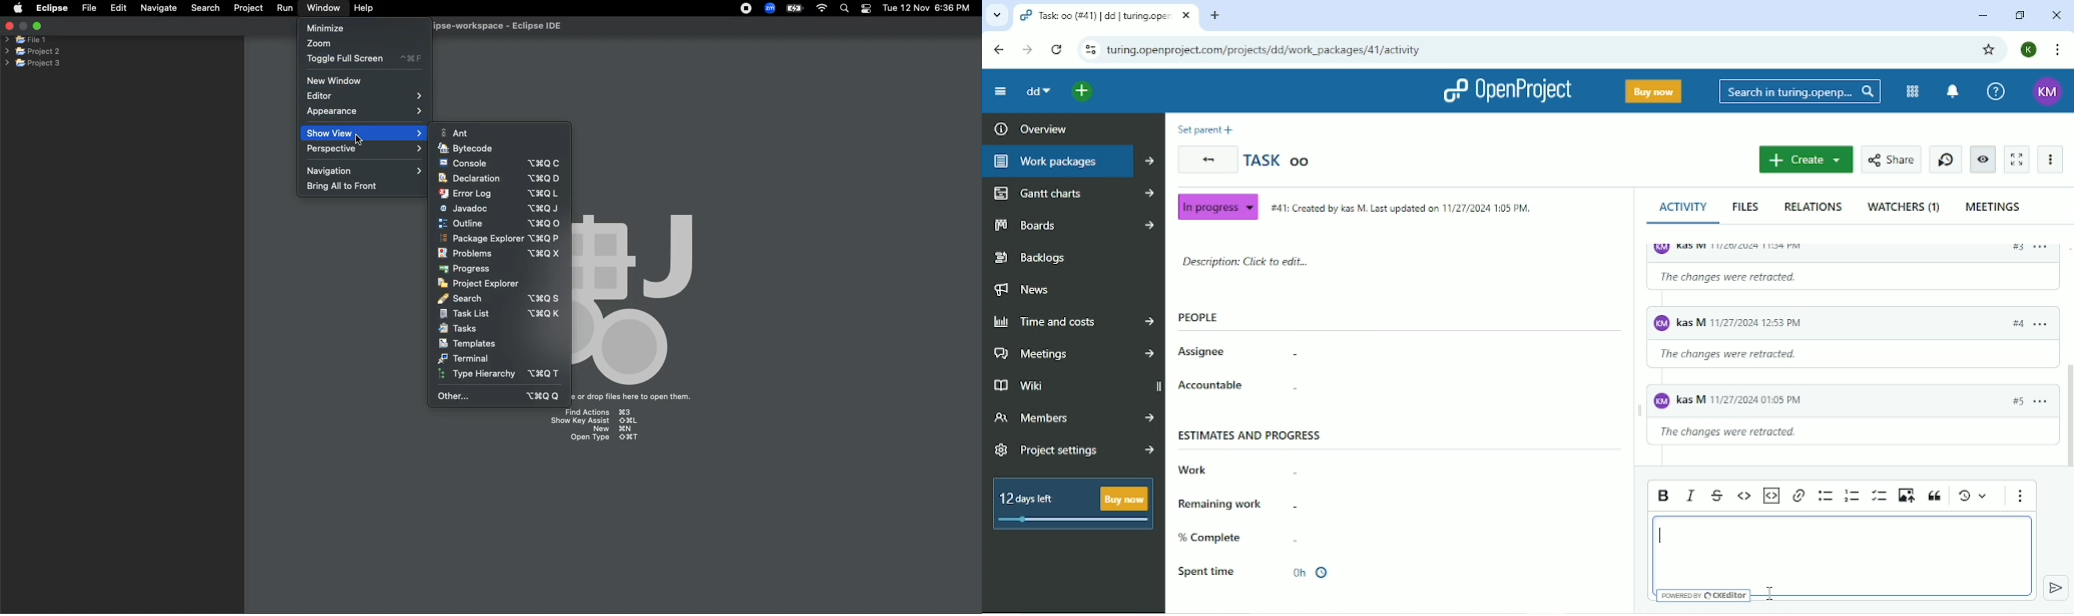  I want to click on Help, so click(1996, 90).